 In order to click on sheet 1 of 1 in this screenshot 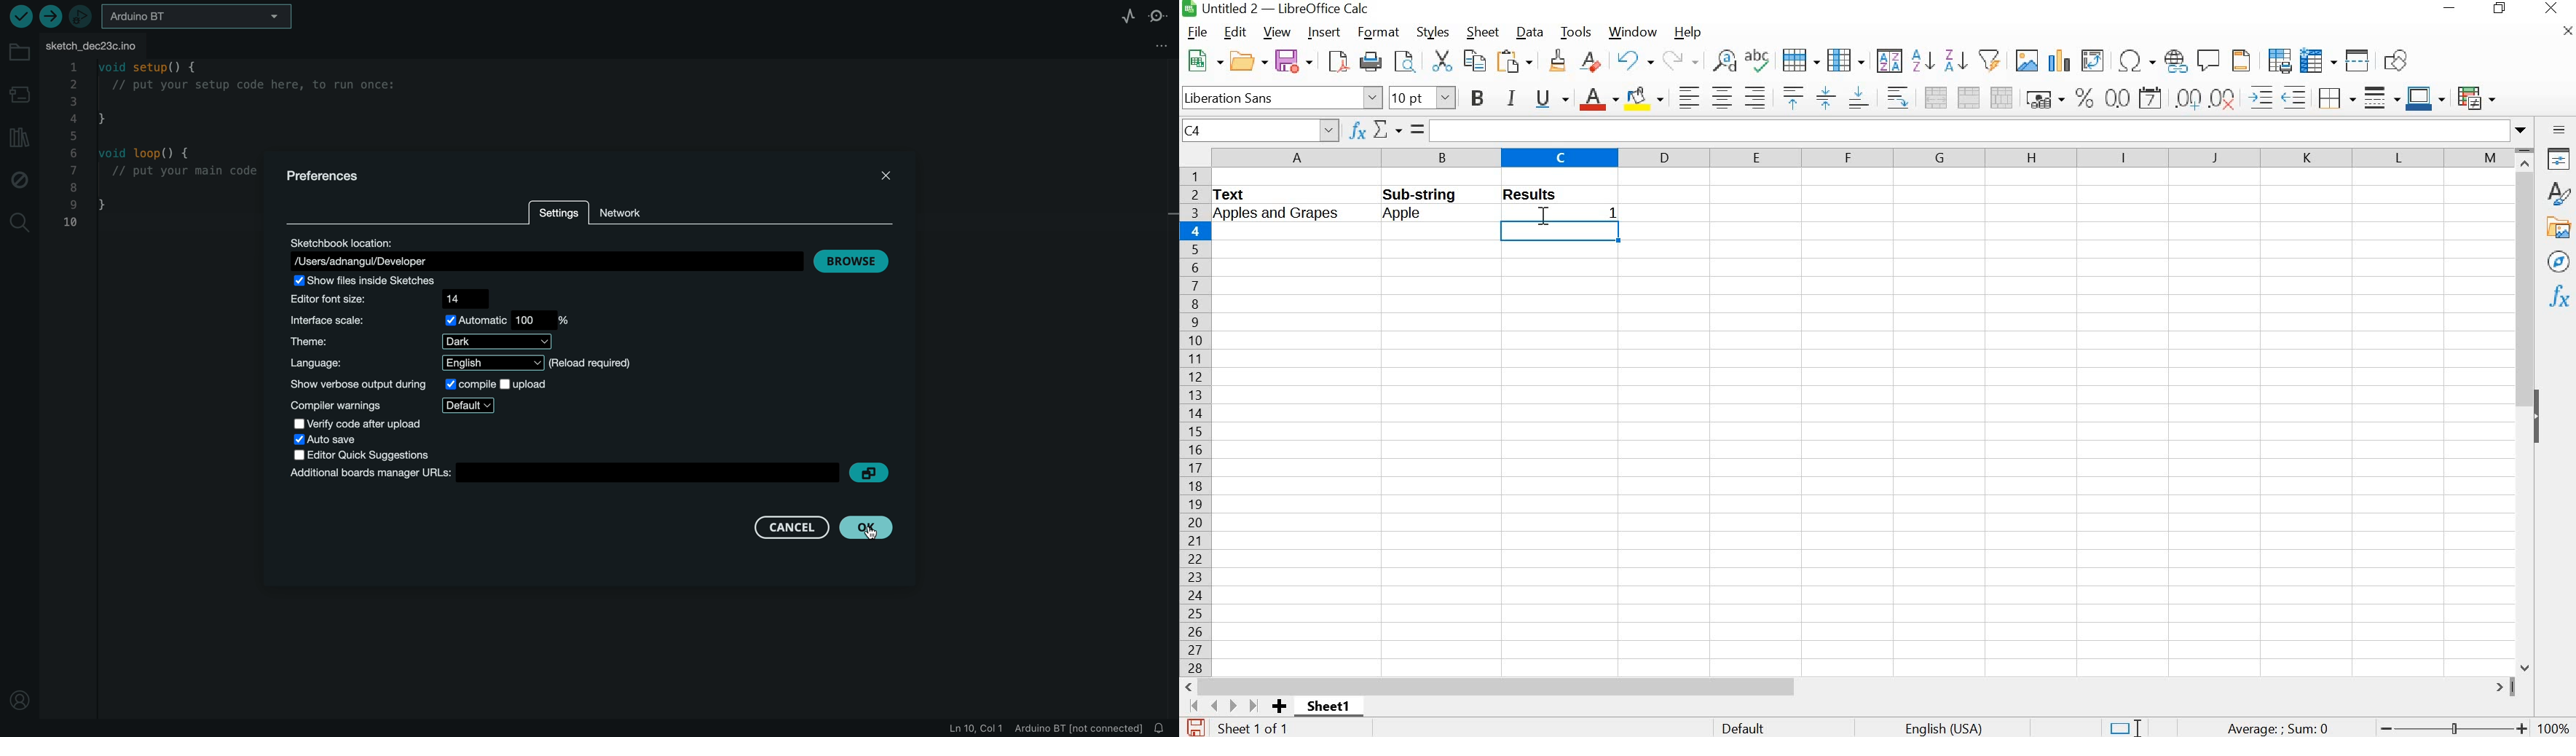, I will do `click(1254, 728)`.